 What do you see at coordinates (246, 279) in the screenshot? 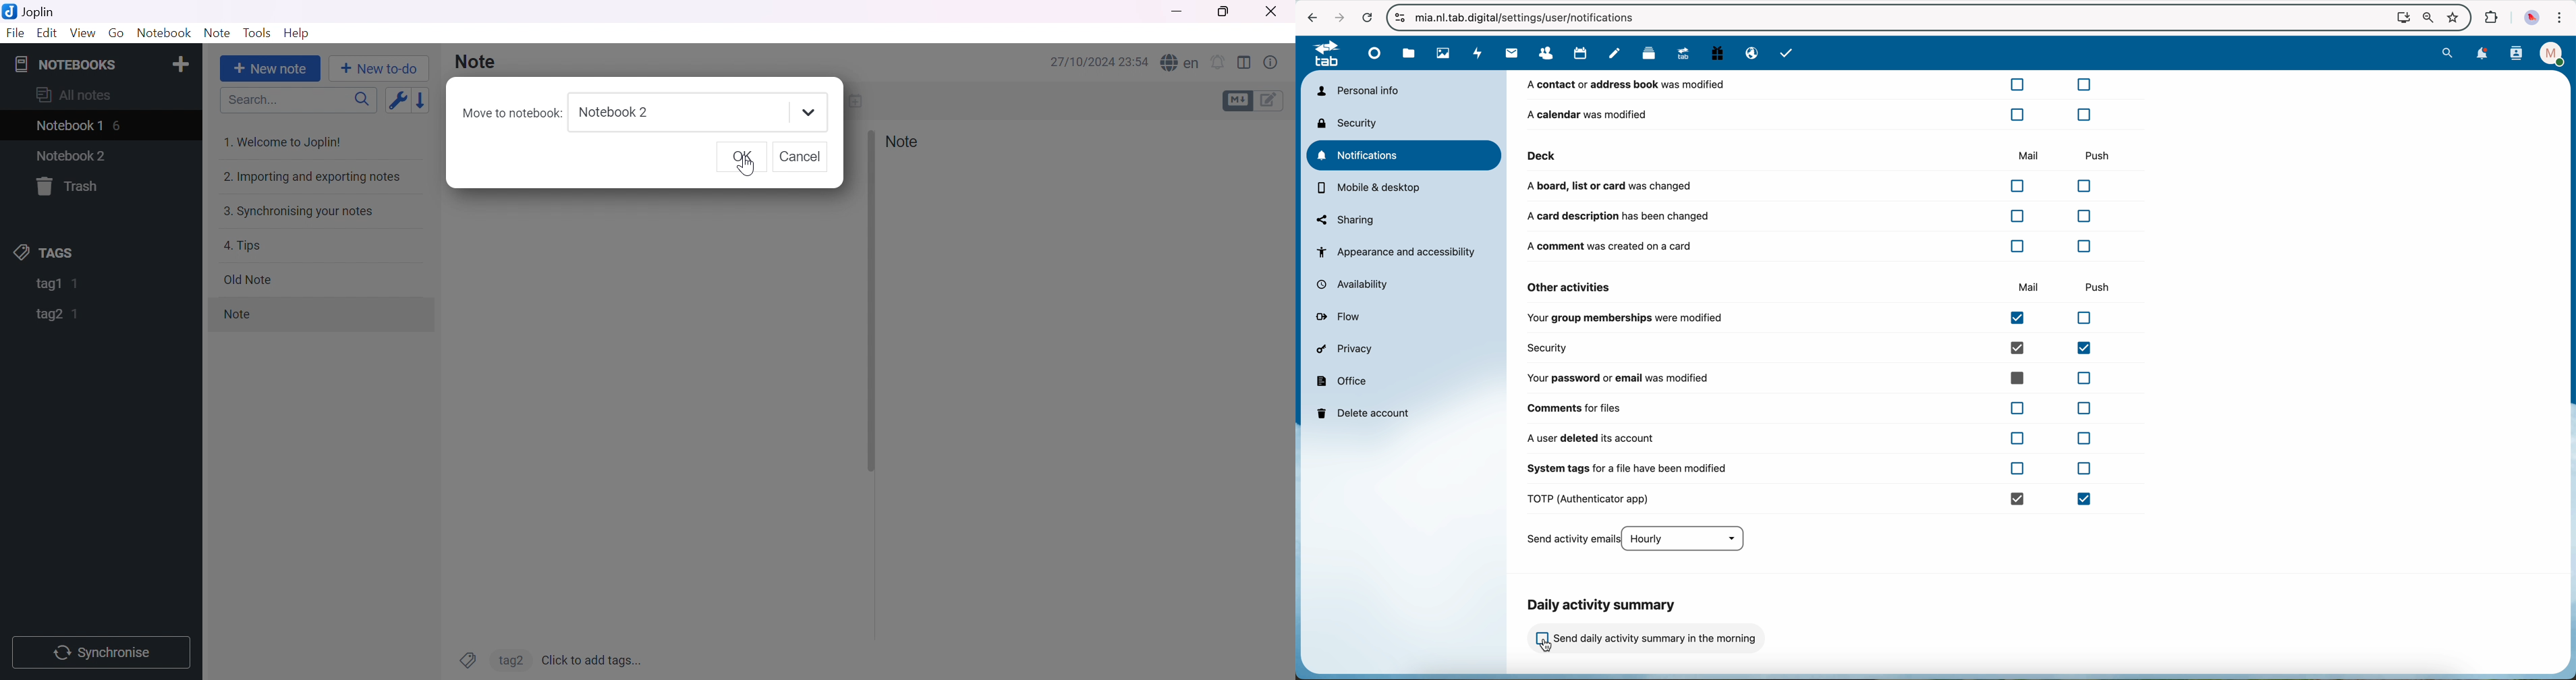
I see `Old note` at bounding box center [246, 279].